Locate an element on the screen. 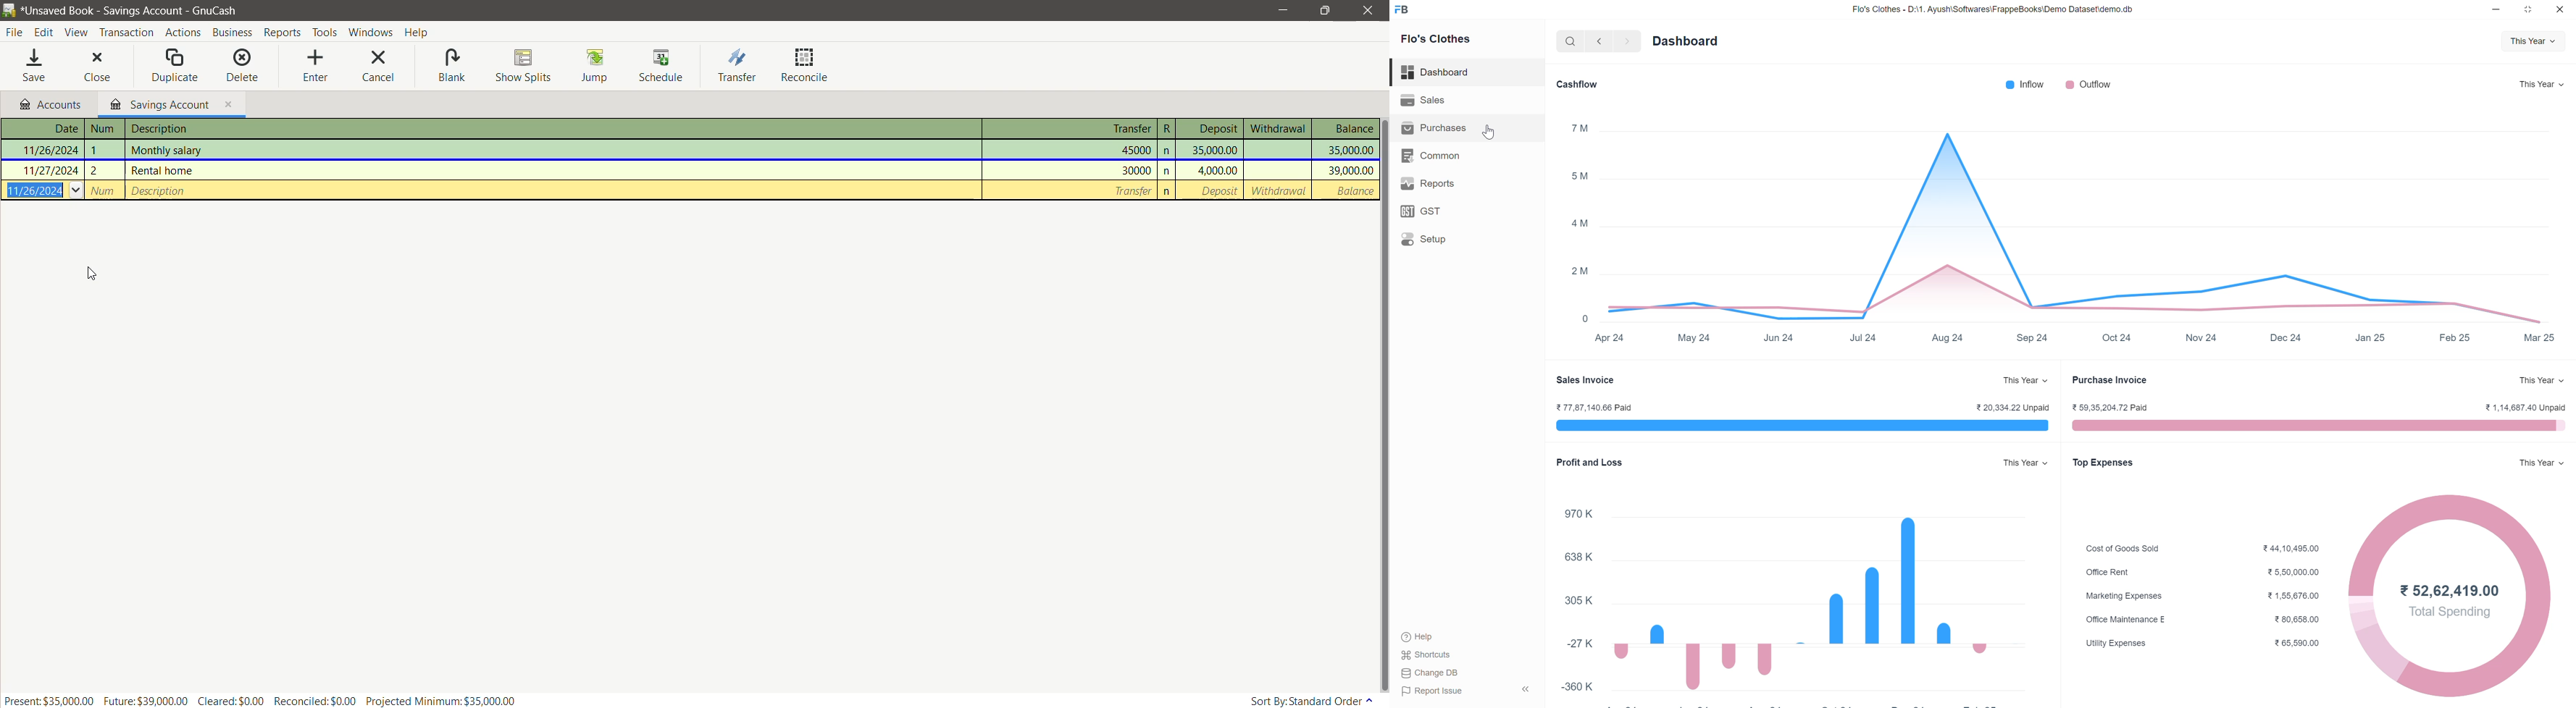  Reconciled is located at coordinates (316, 700).